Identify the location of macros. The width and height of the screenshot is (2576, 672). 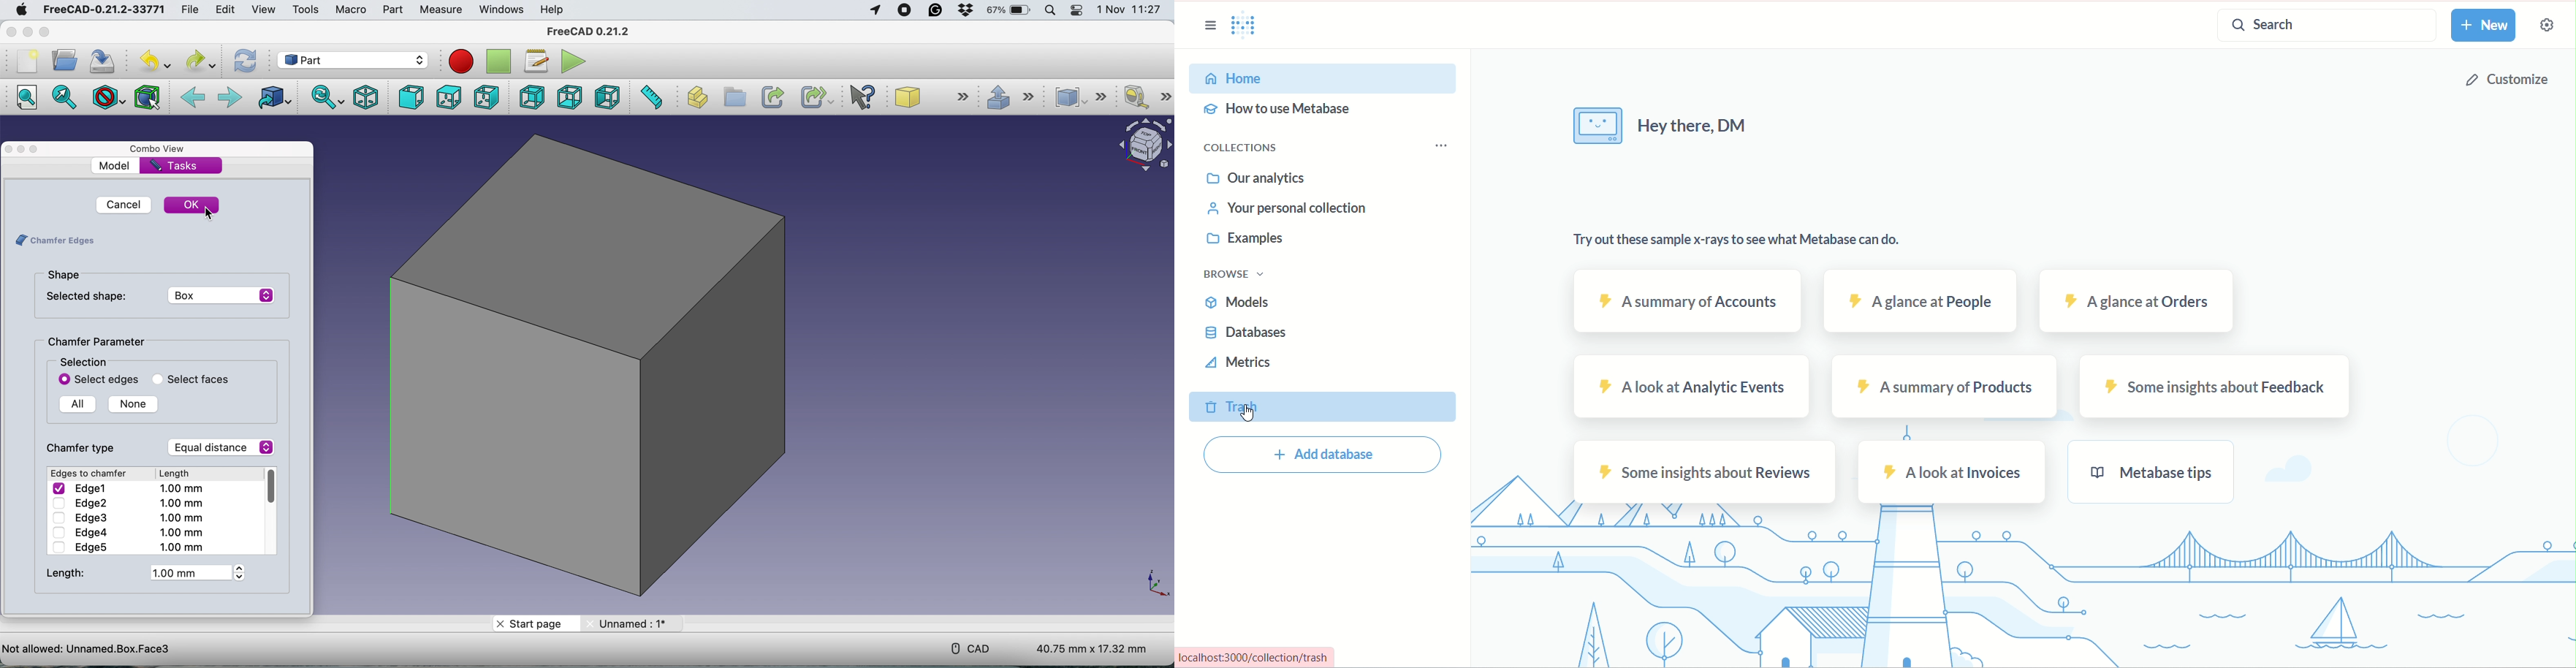
(534, 59).